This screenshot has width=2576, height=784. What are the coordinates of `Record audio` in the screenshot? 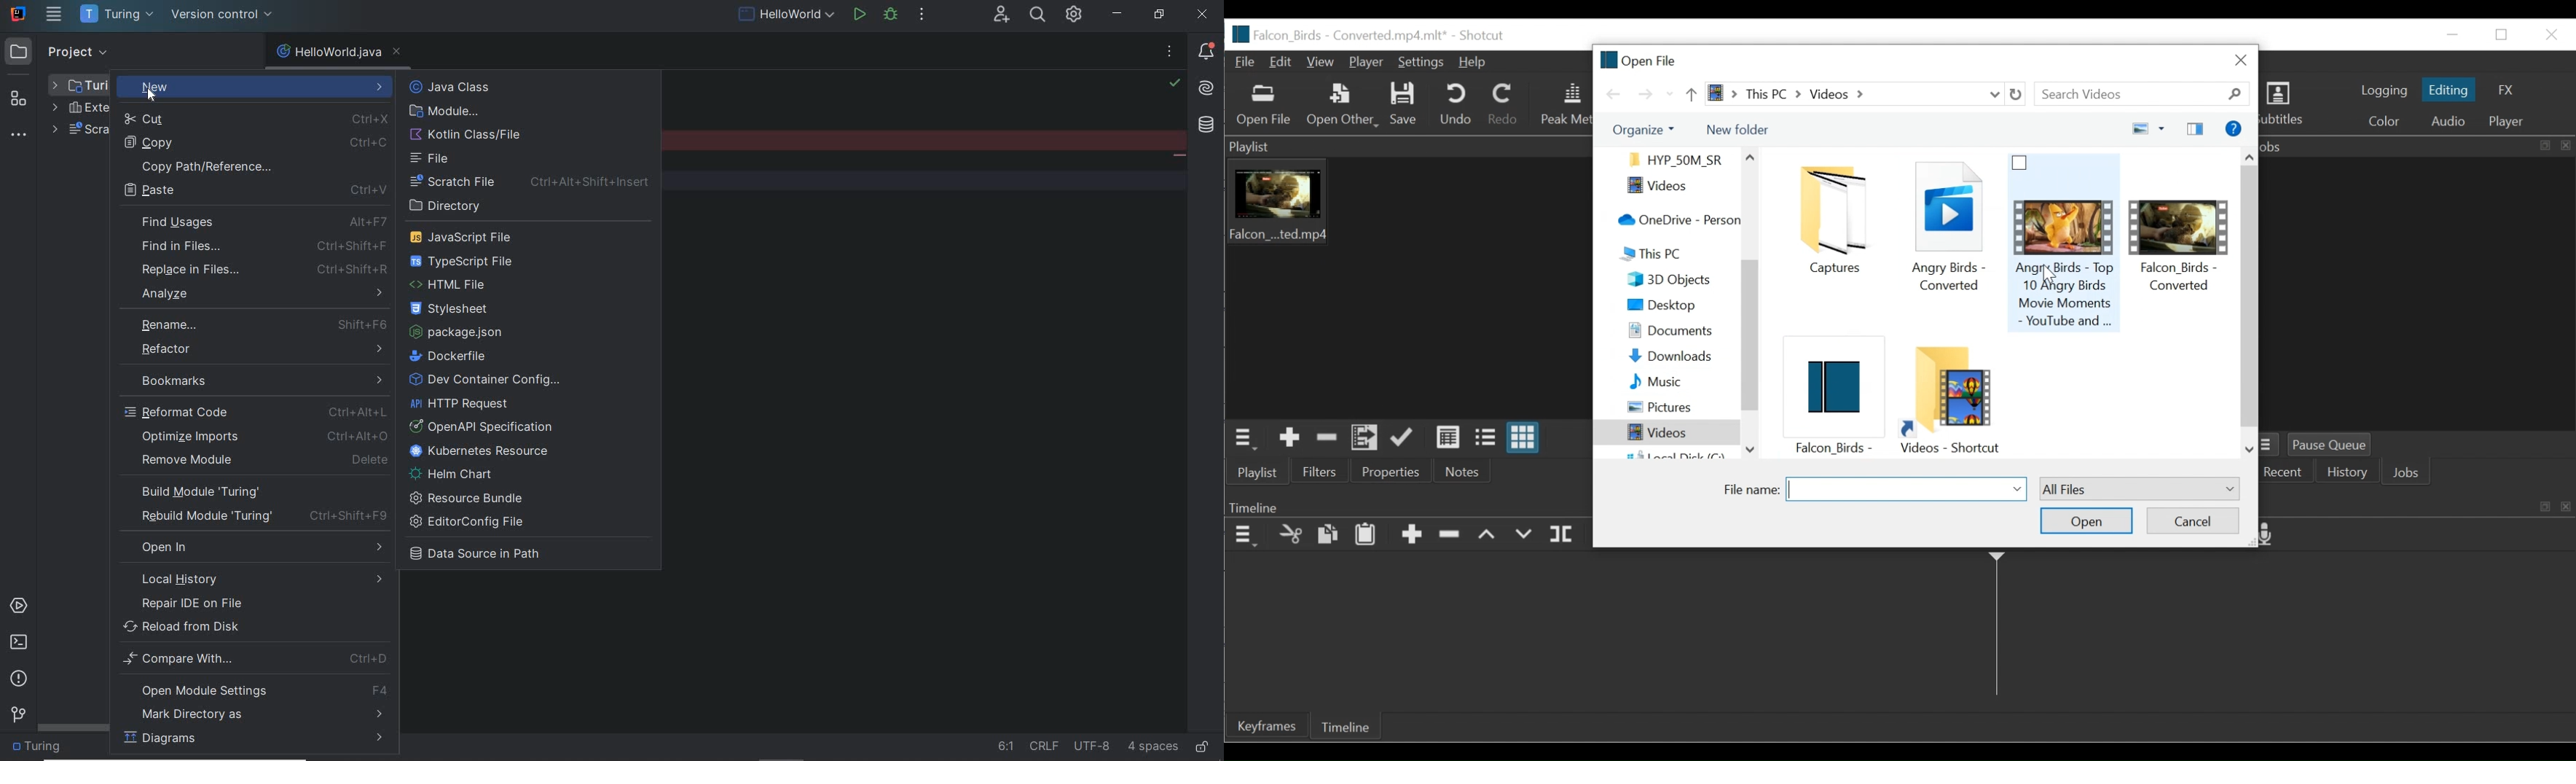 It's located at (2271, 536).